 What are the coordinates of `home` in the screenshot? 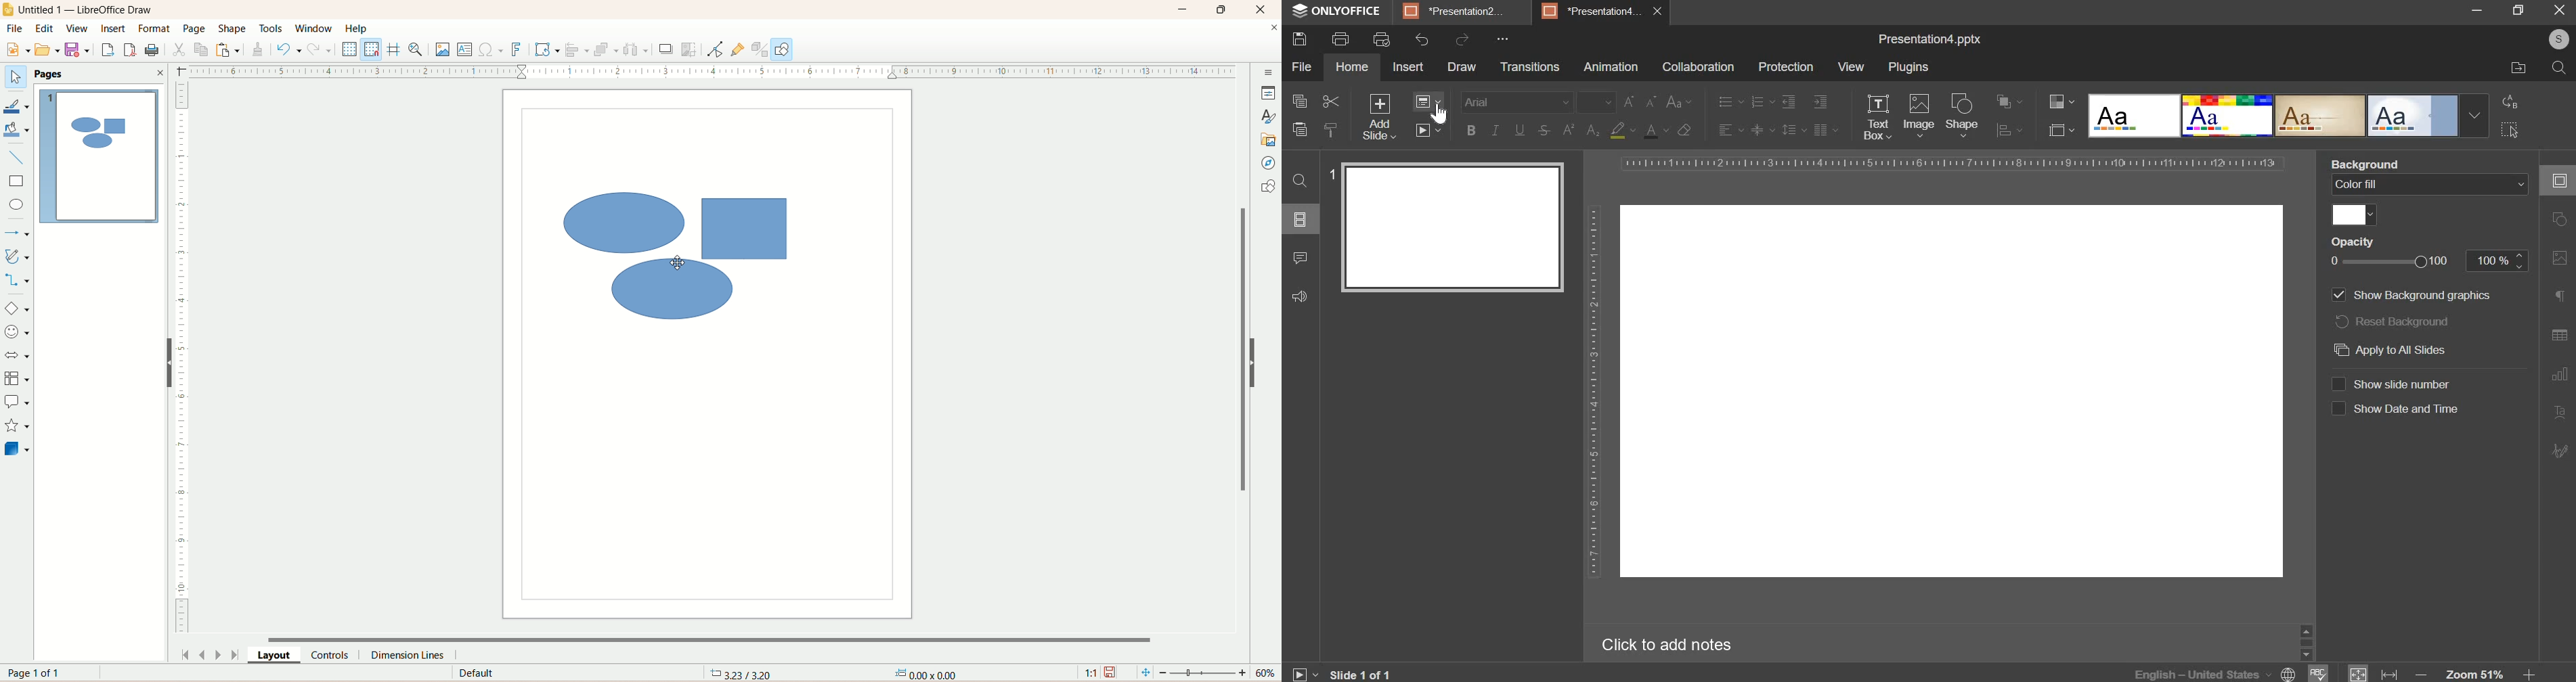 It's located at (1353, 66).